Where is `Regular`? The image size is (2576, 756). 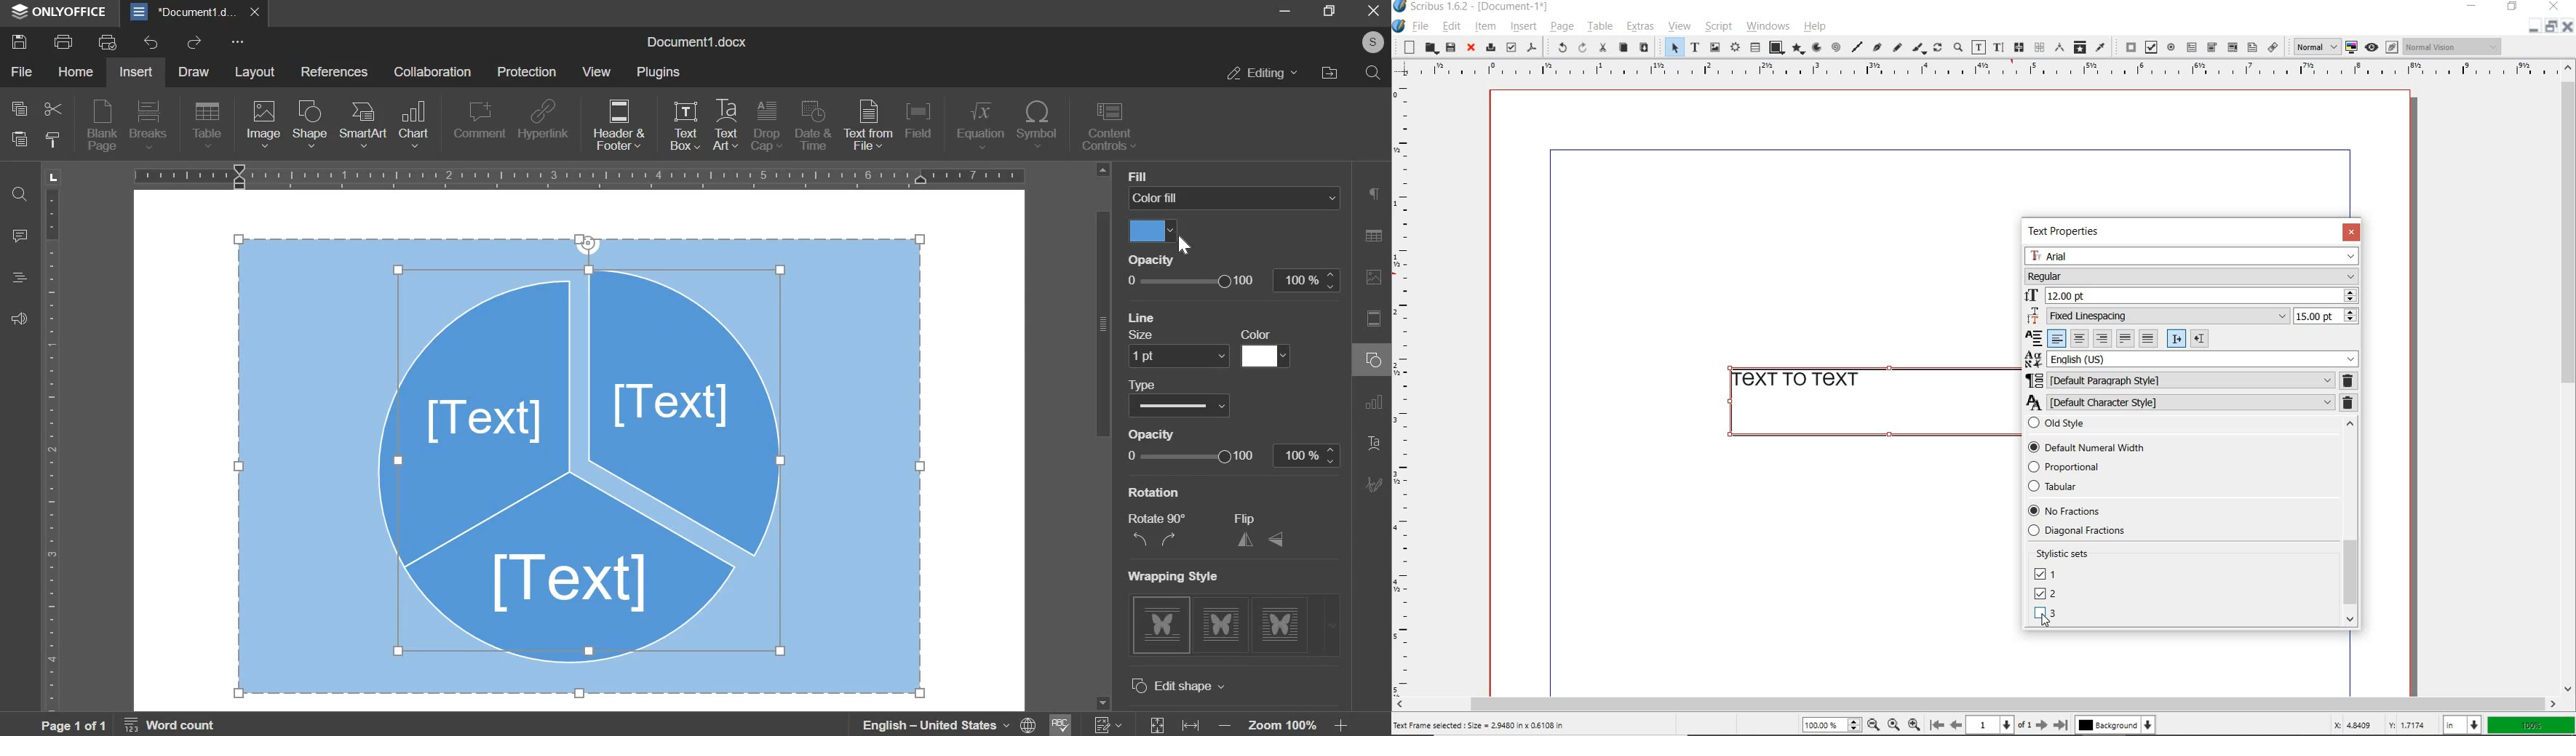 Regular is located at coordinates (2191, 276).